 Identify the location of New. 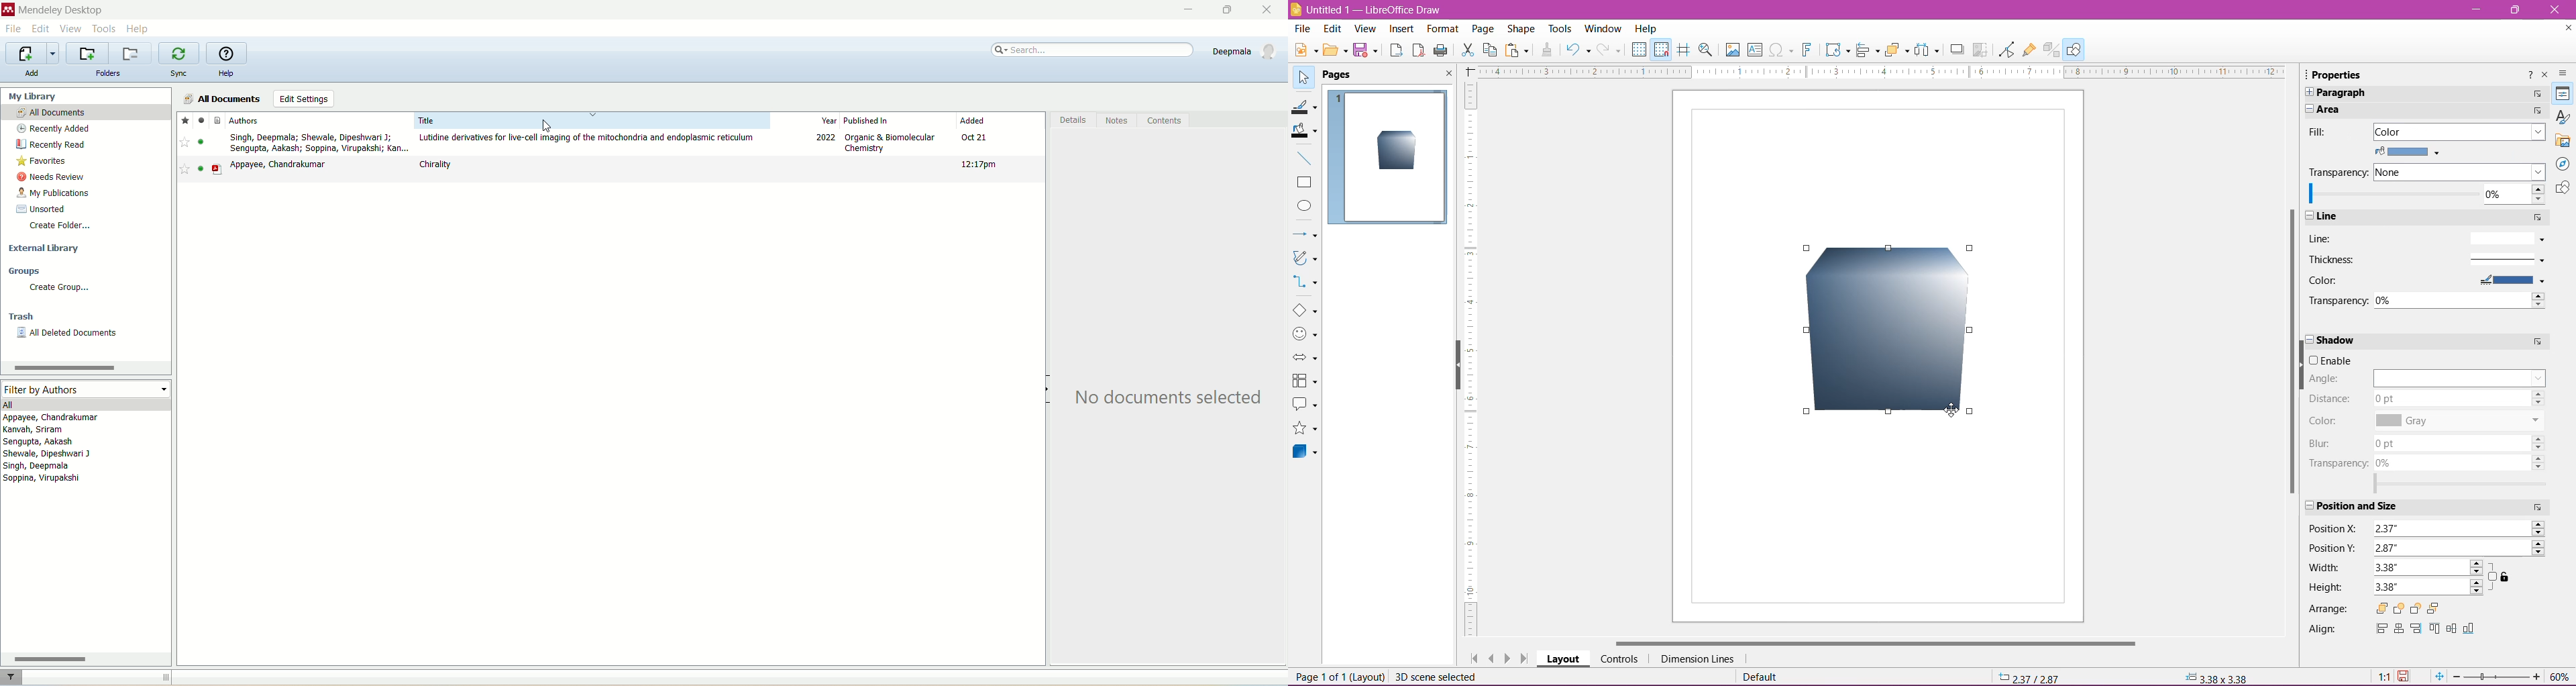
(1304, 49).